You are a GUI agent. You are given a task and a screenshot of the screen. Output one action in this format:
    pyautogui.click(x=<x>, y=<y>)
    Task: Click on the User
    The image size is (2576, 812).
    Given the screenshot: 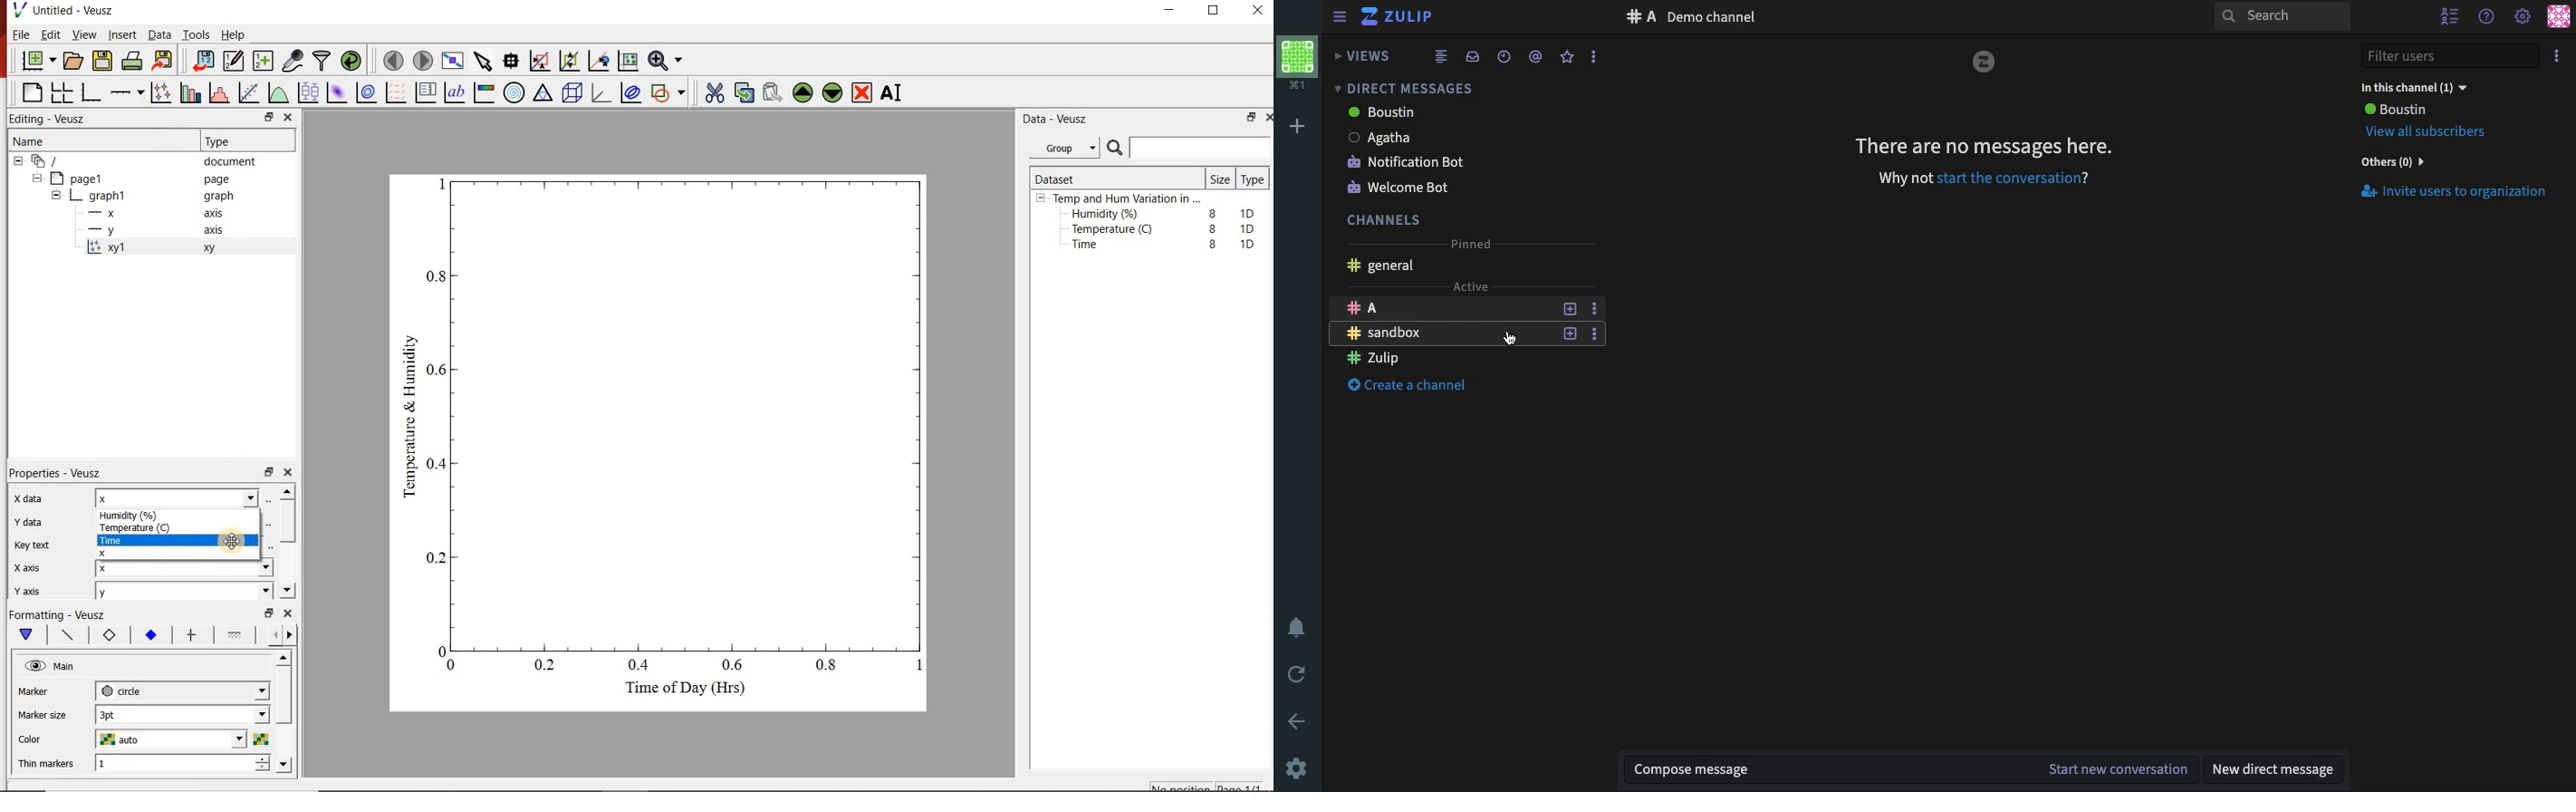 What is the action you would take?
    pyautogui.click(x=2394, y=110)
    